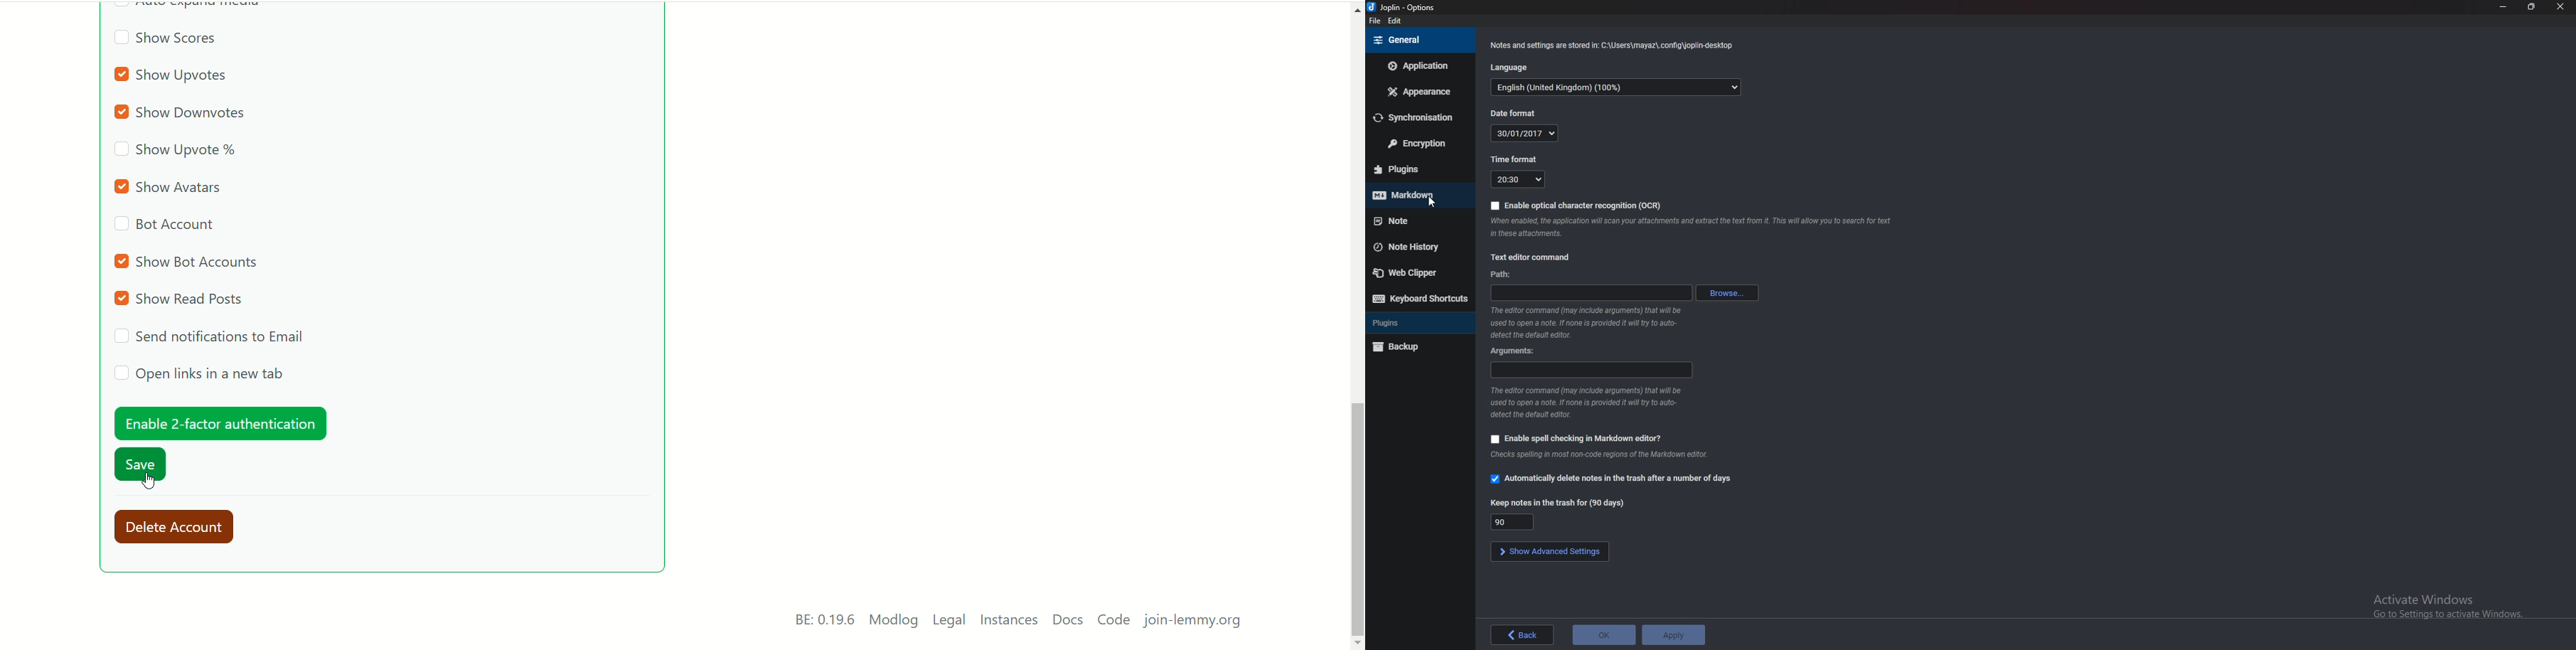 Image resolution: width=2576 pixels, height=672 pixels. I want to click on BE, so click(822, 620).